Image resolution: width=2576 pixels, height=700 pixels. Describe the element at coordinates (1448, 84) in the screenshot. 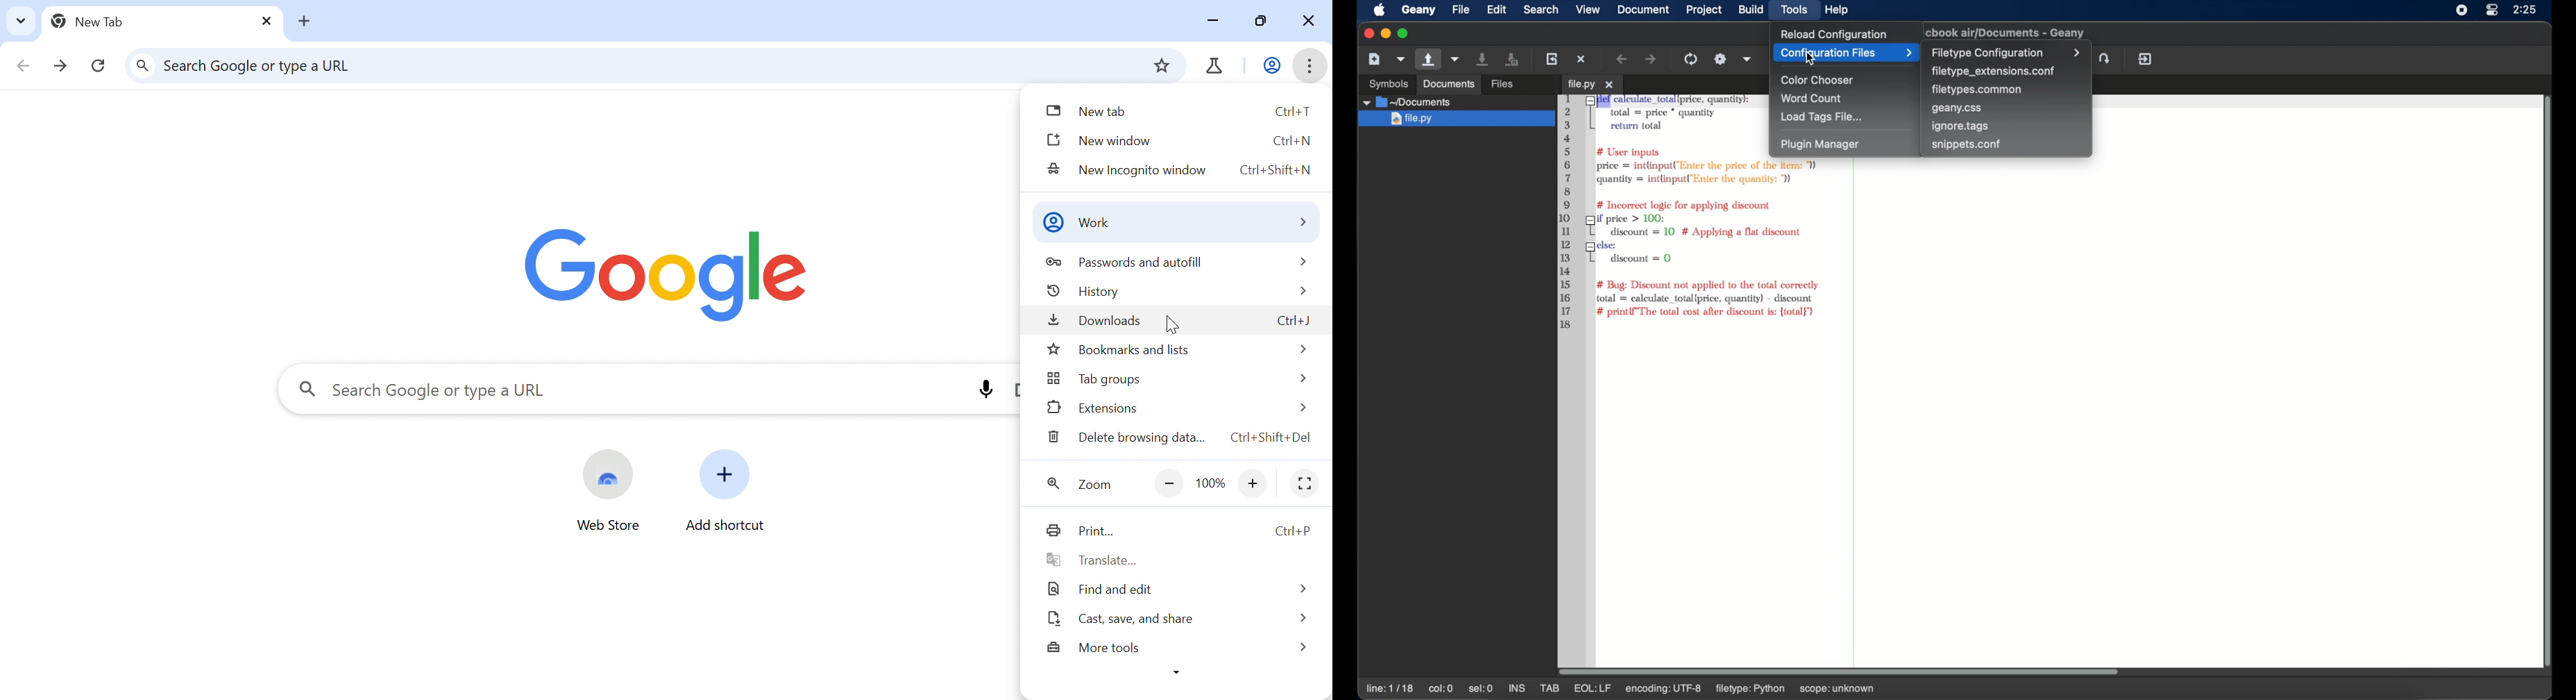

I see `` at that location.